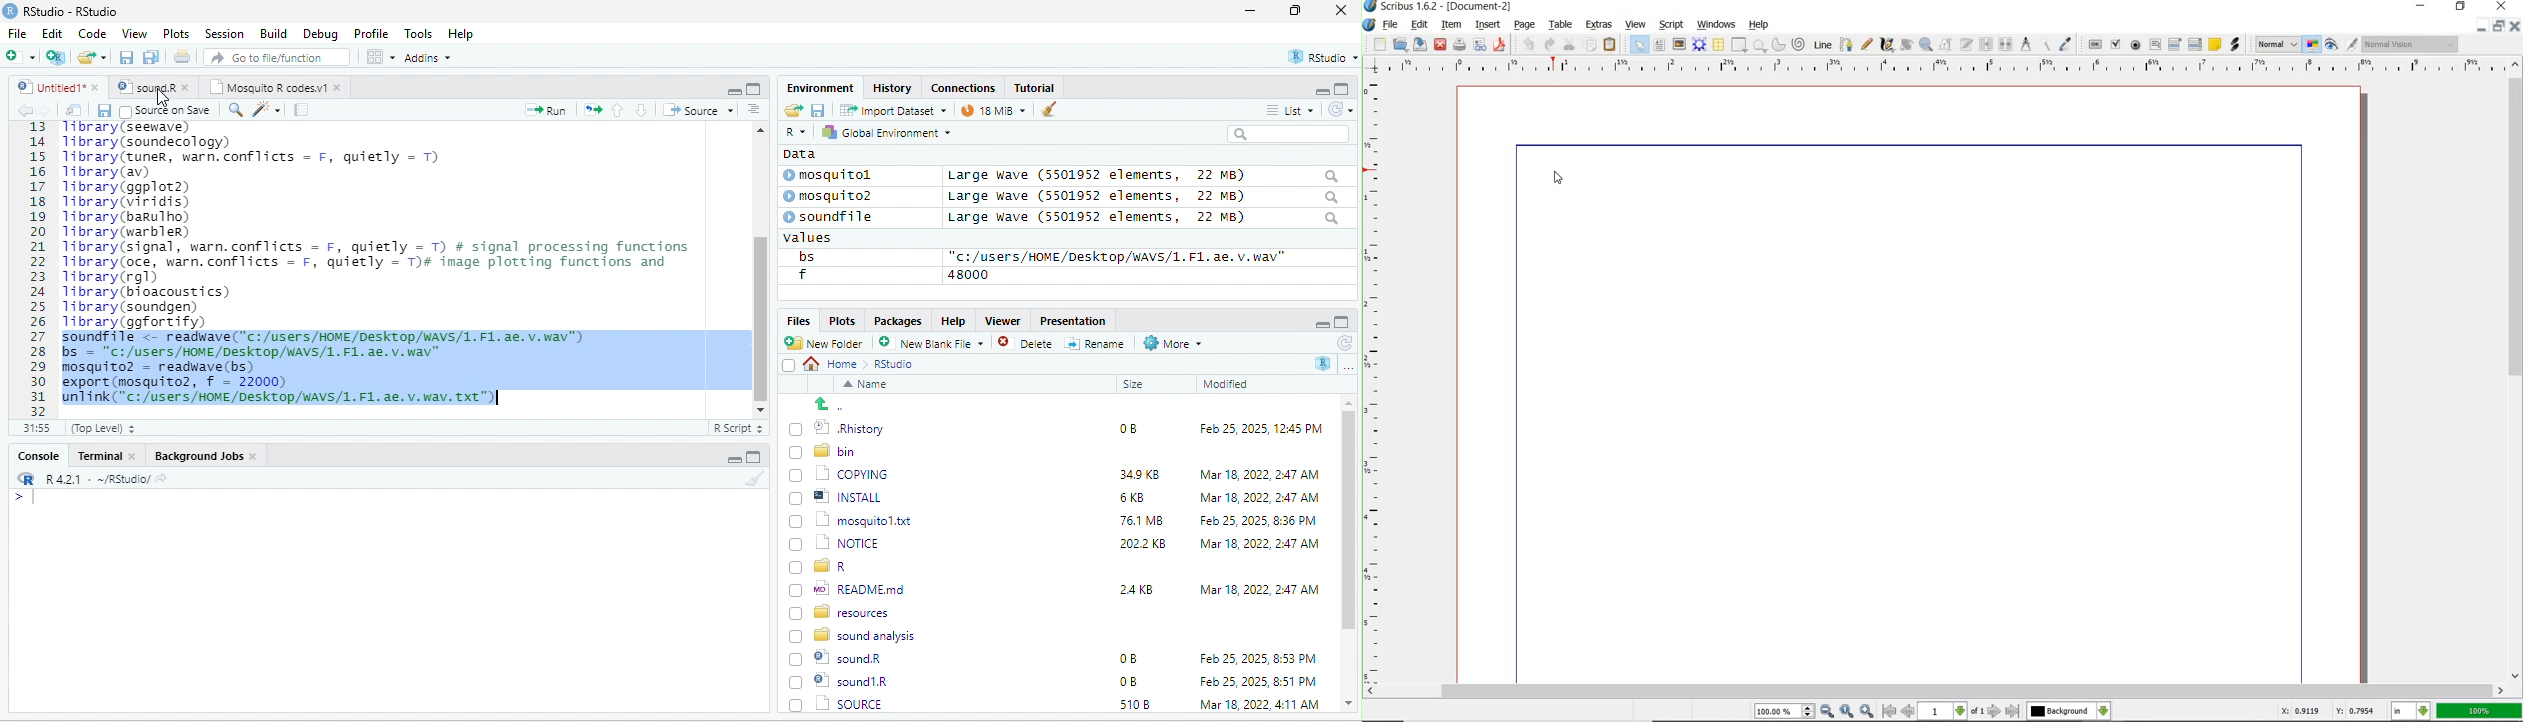  I want to click on Mar 18, 2022, 2:47 AM, so click(1254, 499).